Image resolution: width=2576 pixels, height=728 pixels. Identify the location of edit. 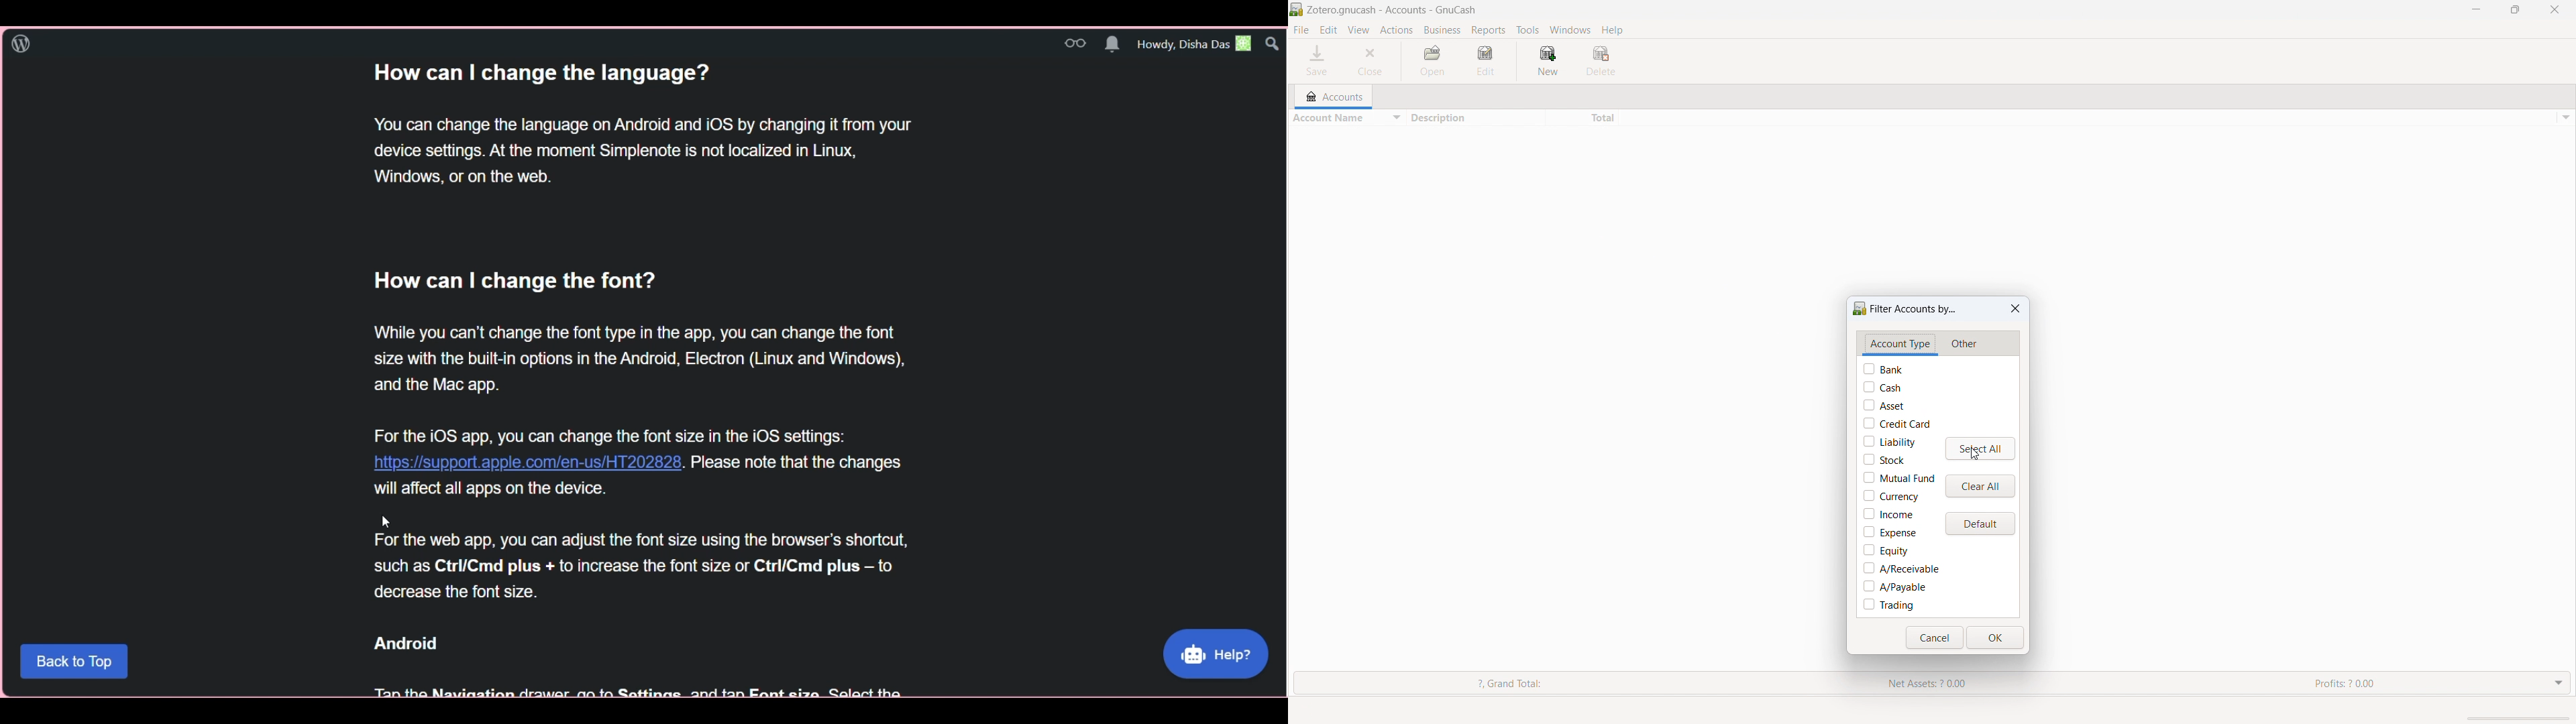
(1487, 60).